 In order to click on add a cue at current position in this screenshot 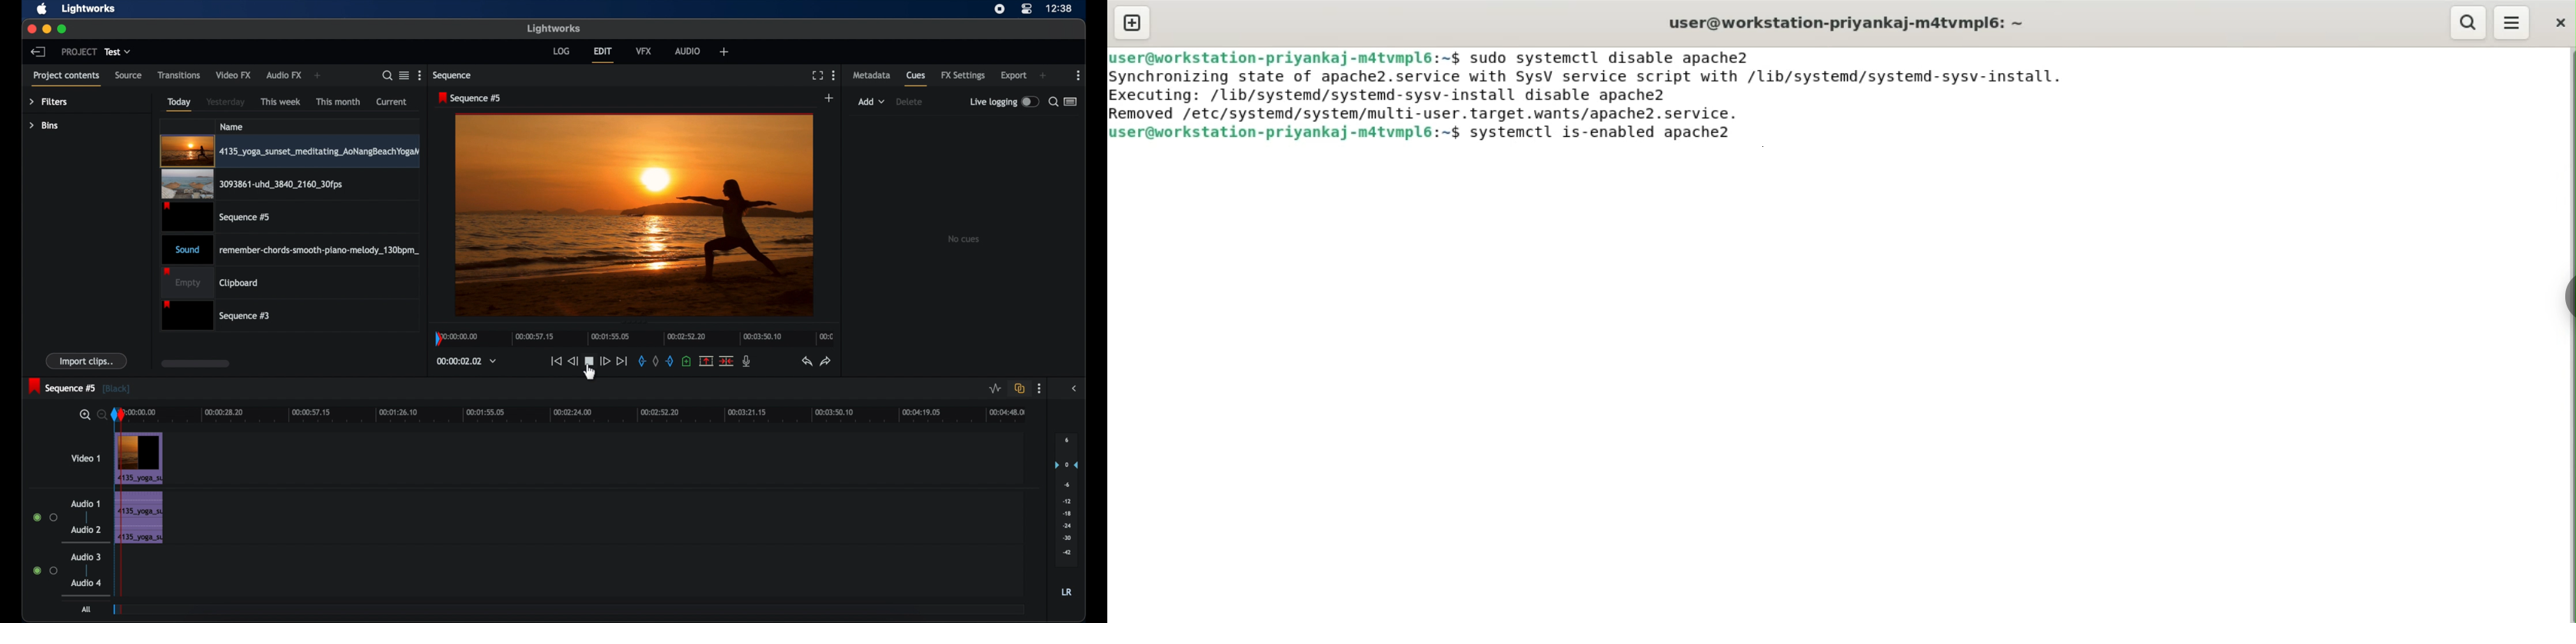, I will do `click(687, 361)`.